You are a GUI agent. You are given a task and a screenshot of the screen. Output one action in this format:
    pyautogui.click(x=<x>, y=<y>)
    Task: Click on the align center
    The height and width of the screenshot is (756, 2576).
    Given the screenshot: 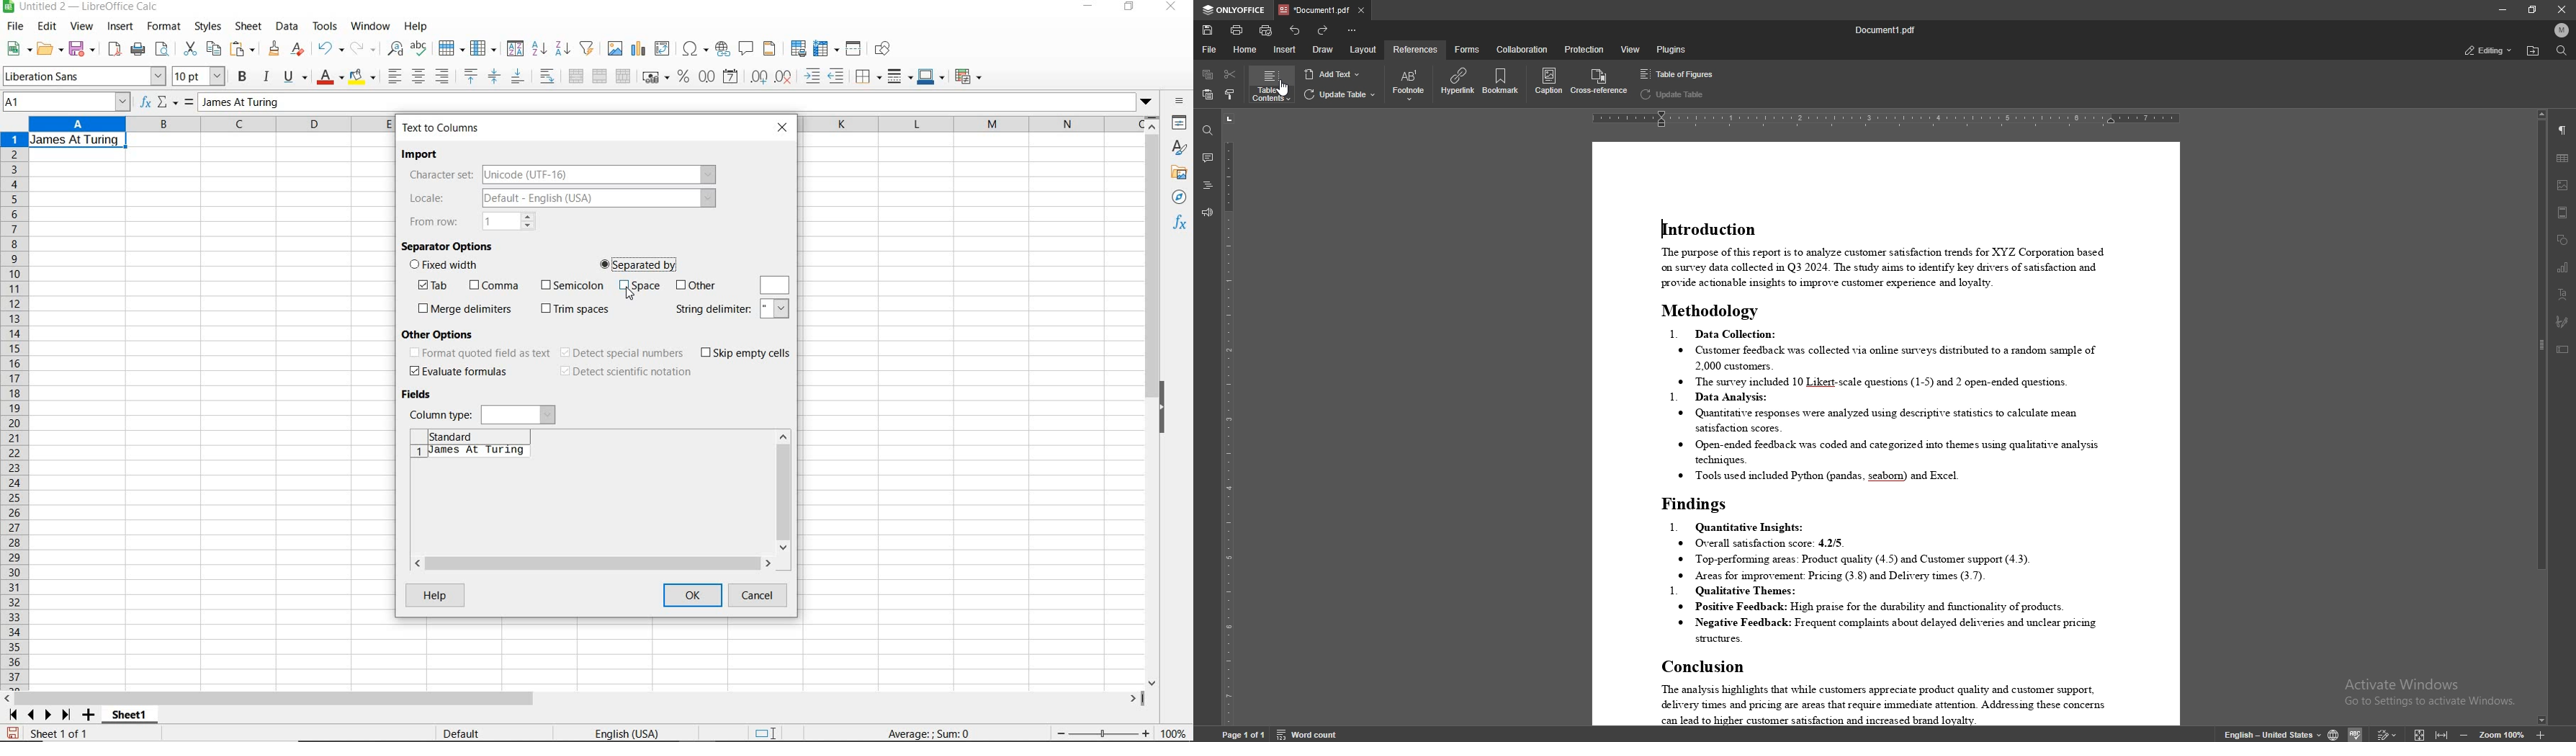 What is the action you would take?
    pyautogui.click(x=418, y=76)
    